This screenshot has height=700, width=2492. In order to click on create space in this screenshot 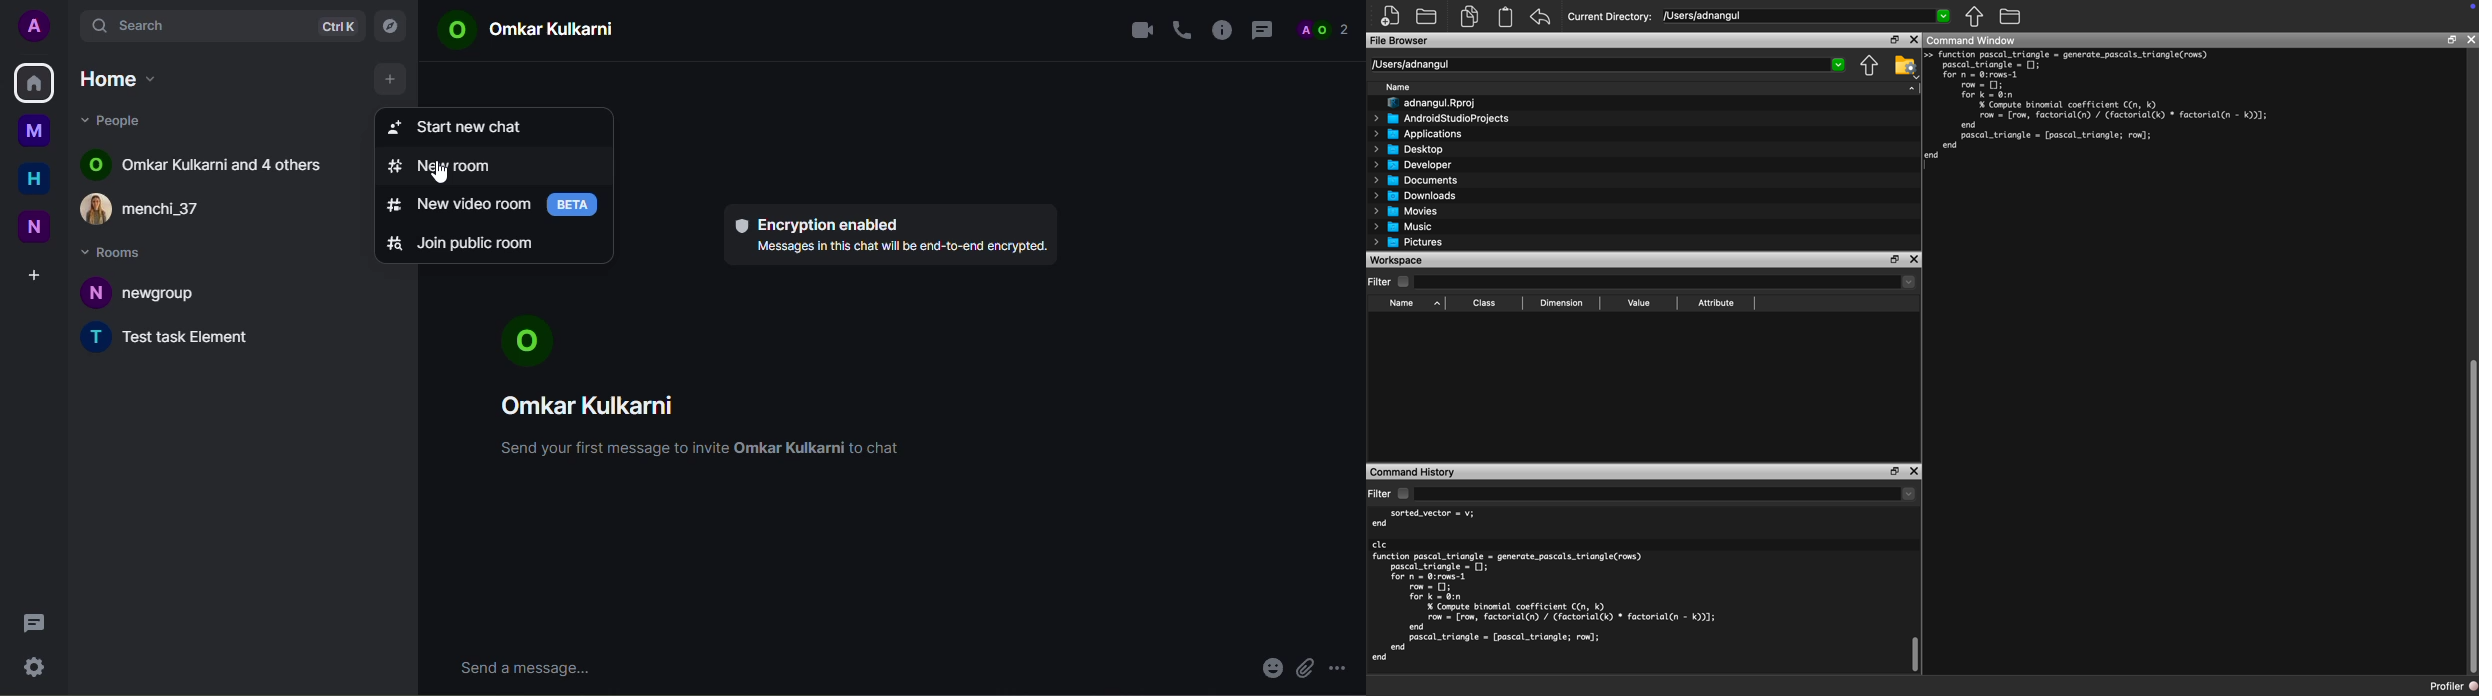, I will do `click(33, 276)`.